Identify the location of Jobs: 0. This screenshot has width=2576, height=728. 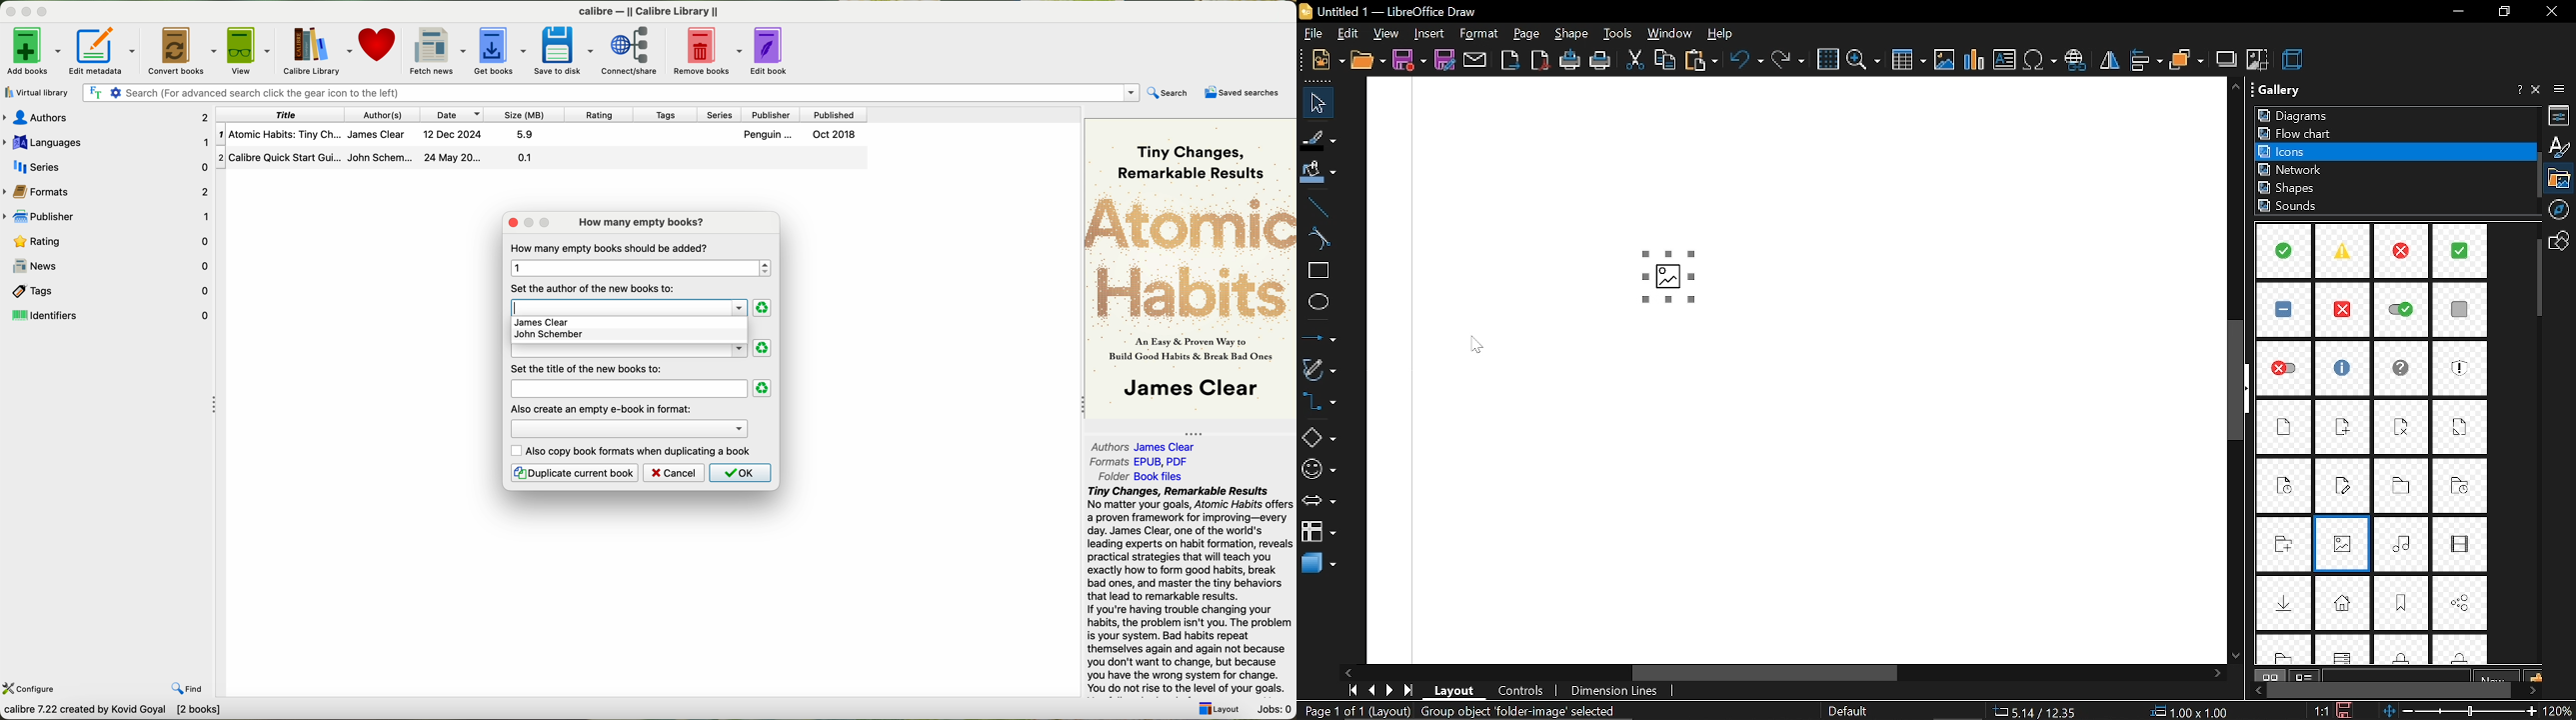
(1273, 710).